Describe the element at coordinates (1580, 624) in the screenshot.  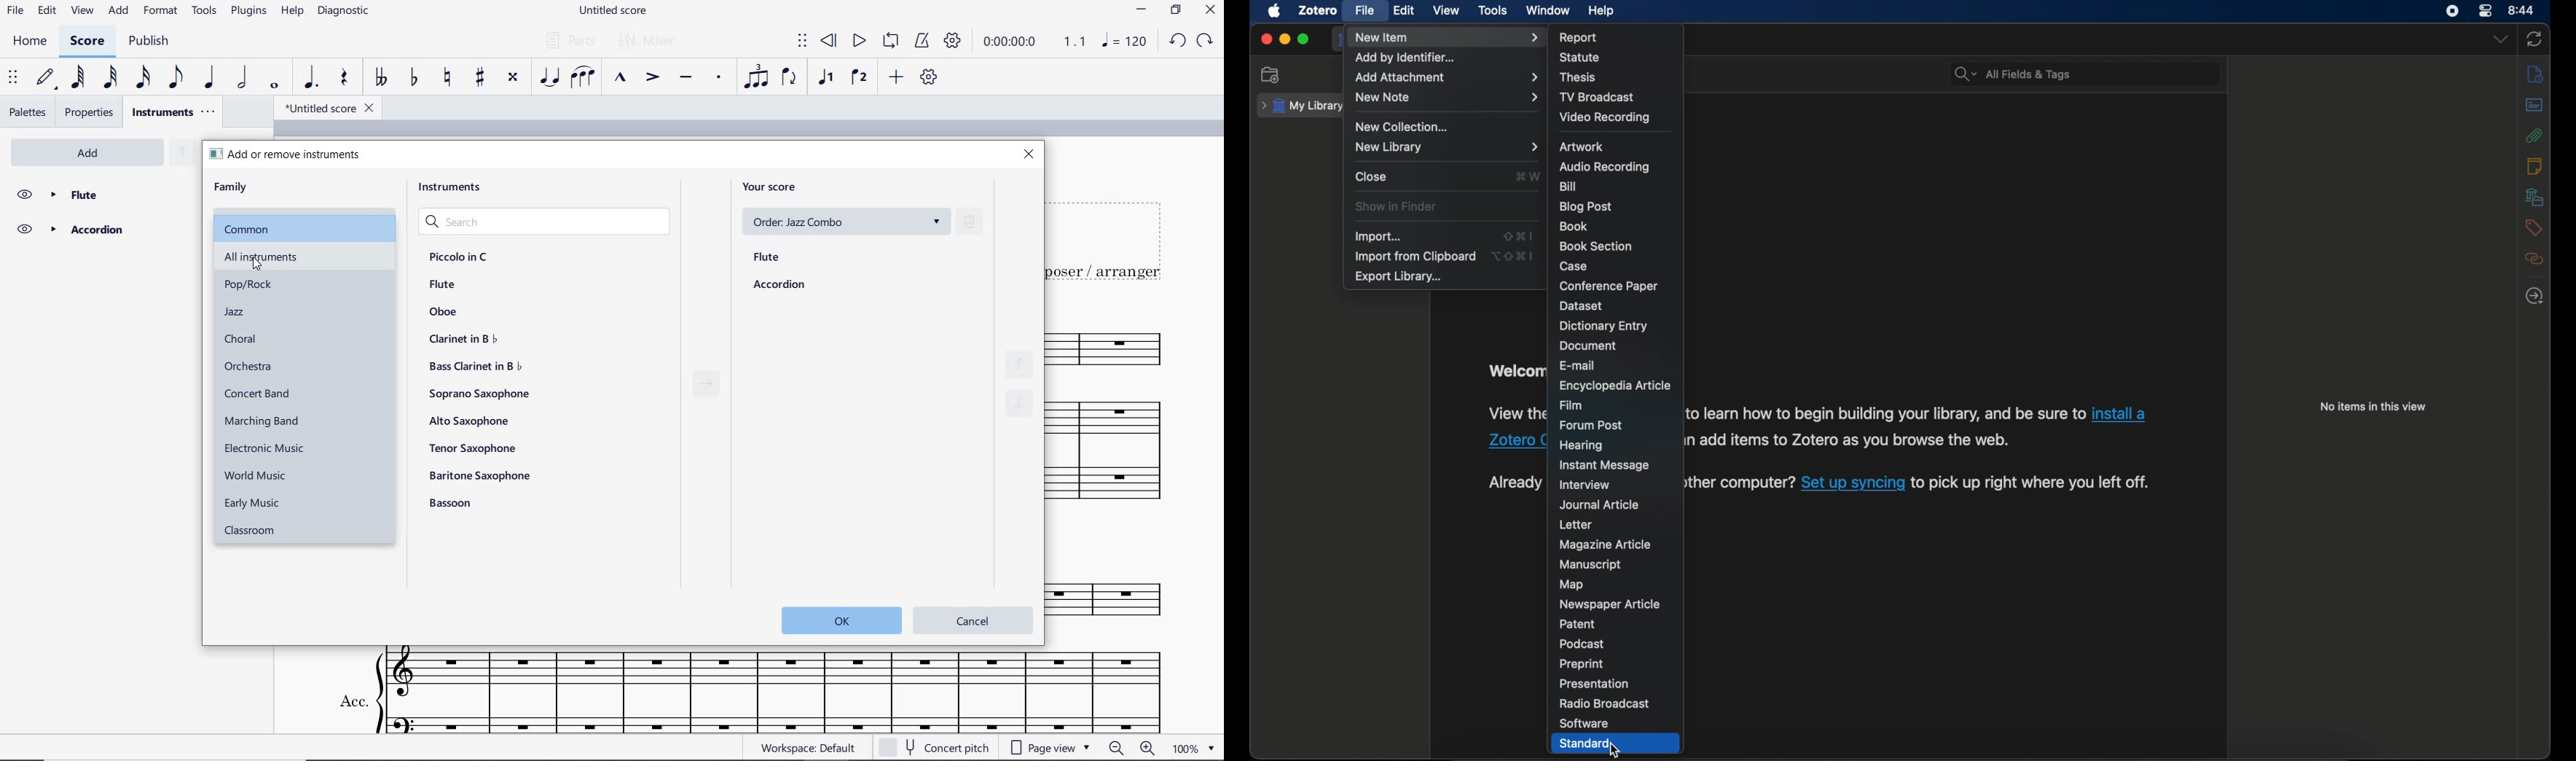
I see `patent` at that location.